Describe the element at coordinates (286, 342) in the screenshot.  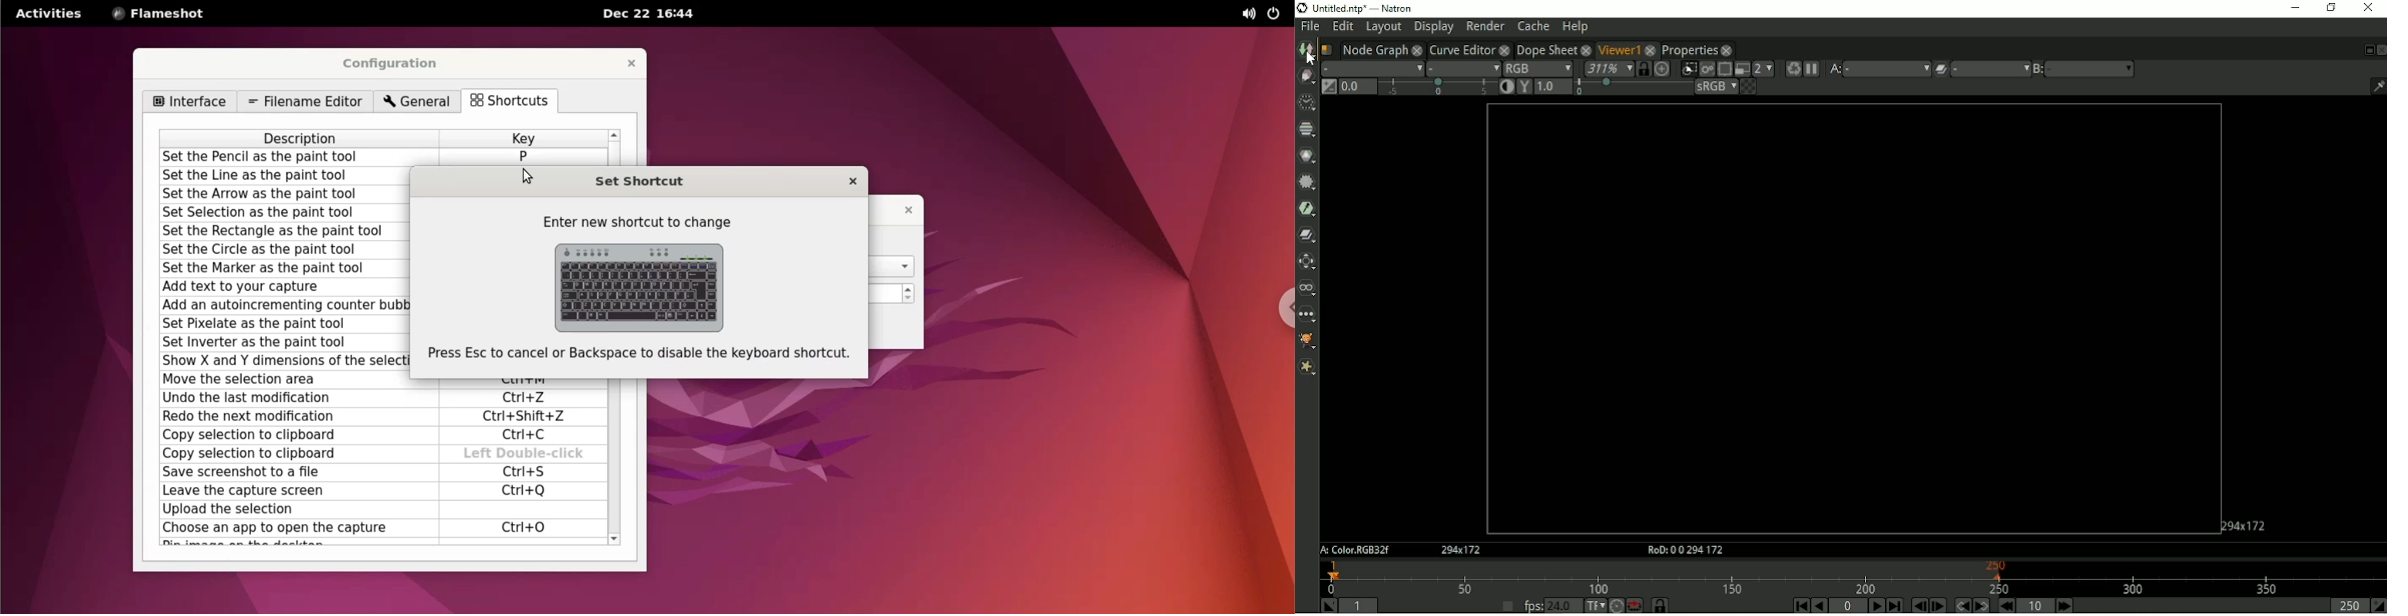
I see `set inverter as paint tool` at that location.